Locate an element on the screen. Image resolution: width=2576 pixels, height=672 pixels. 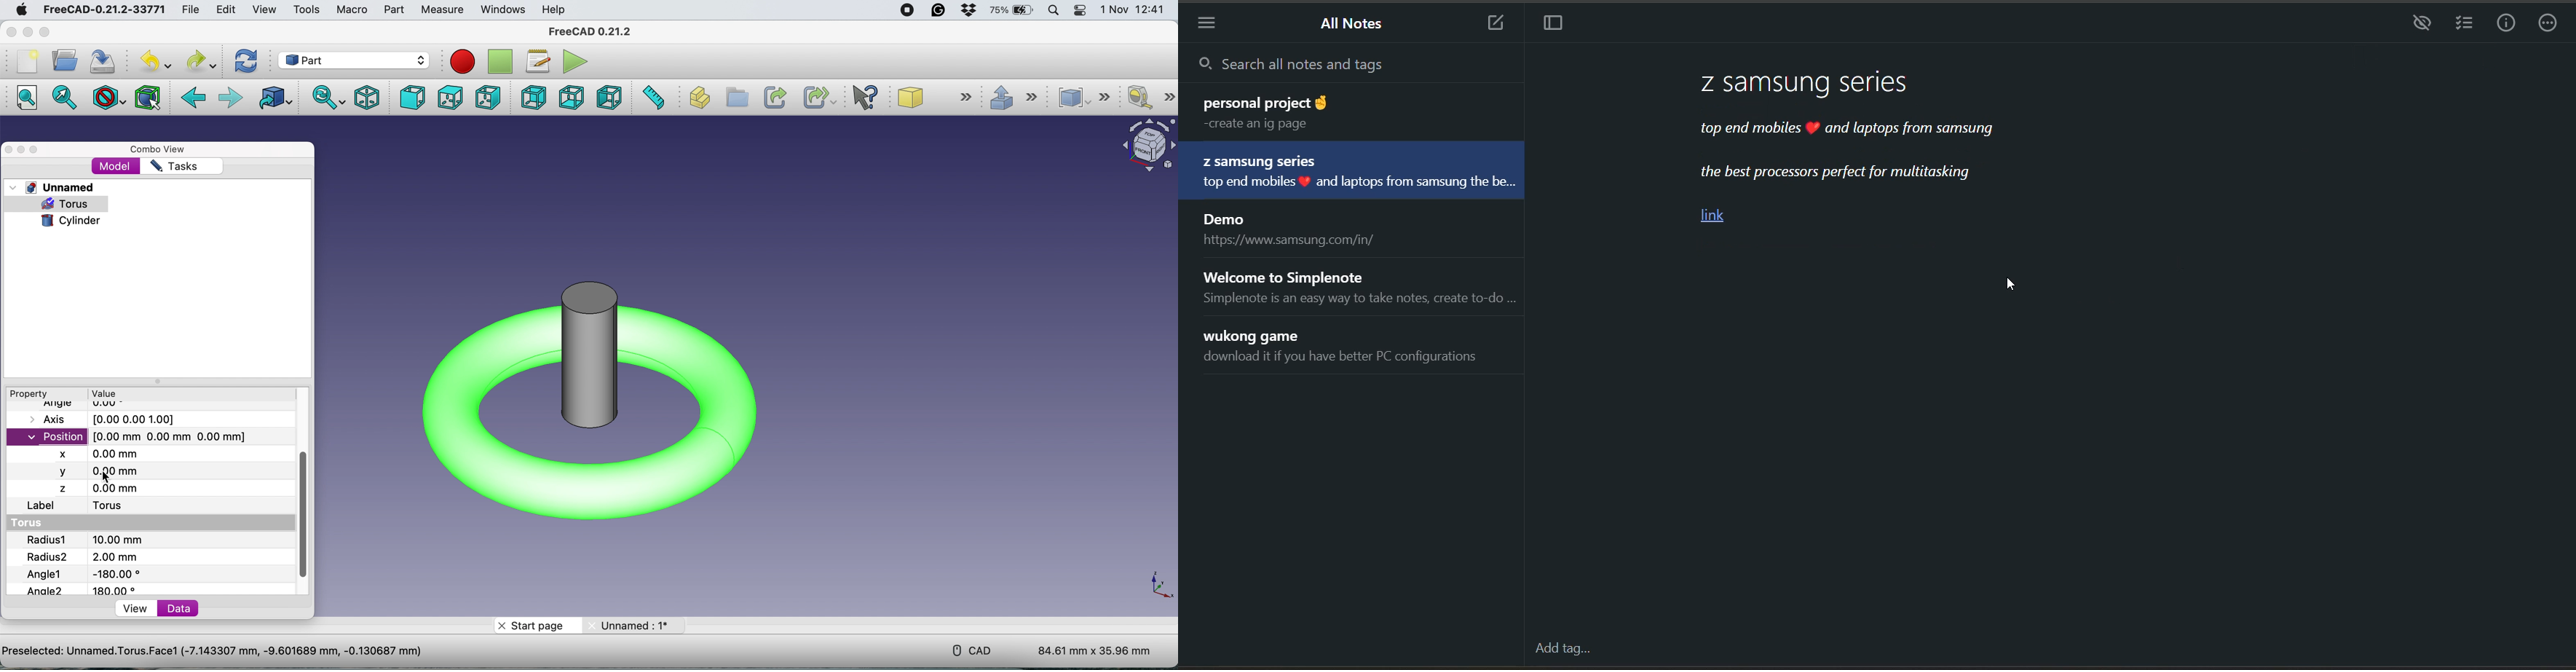
date and time is located at coordinates (1136, 10).